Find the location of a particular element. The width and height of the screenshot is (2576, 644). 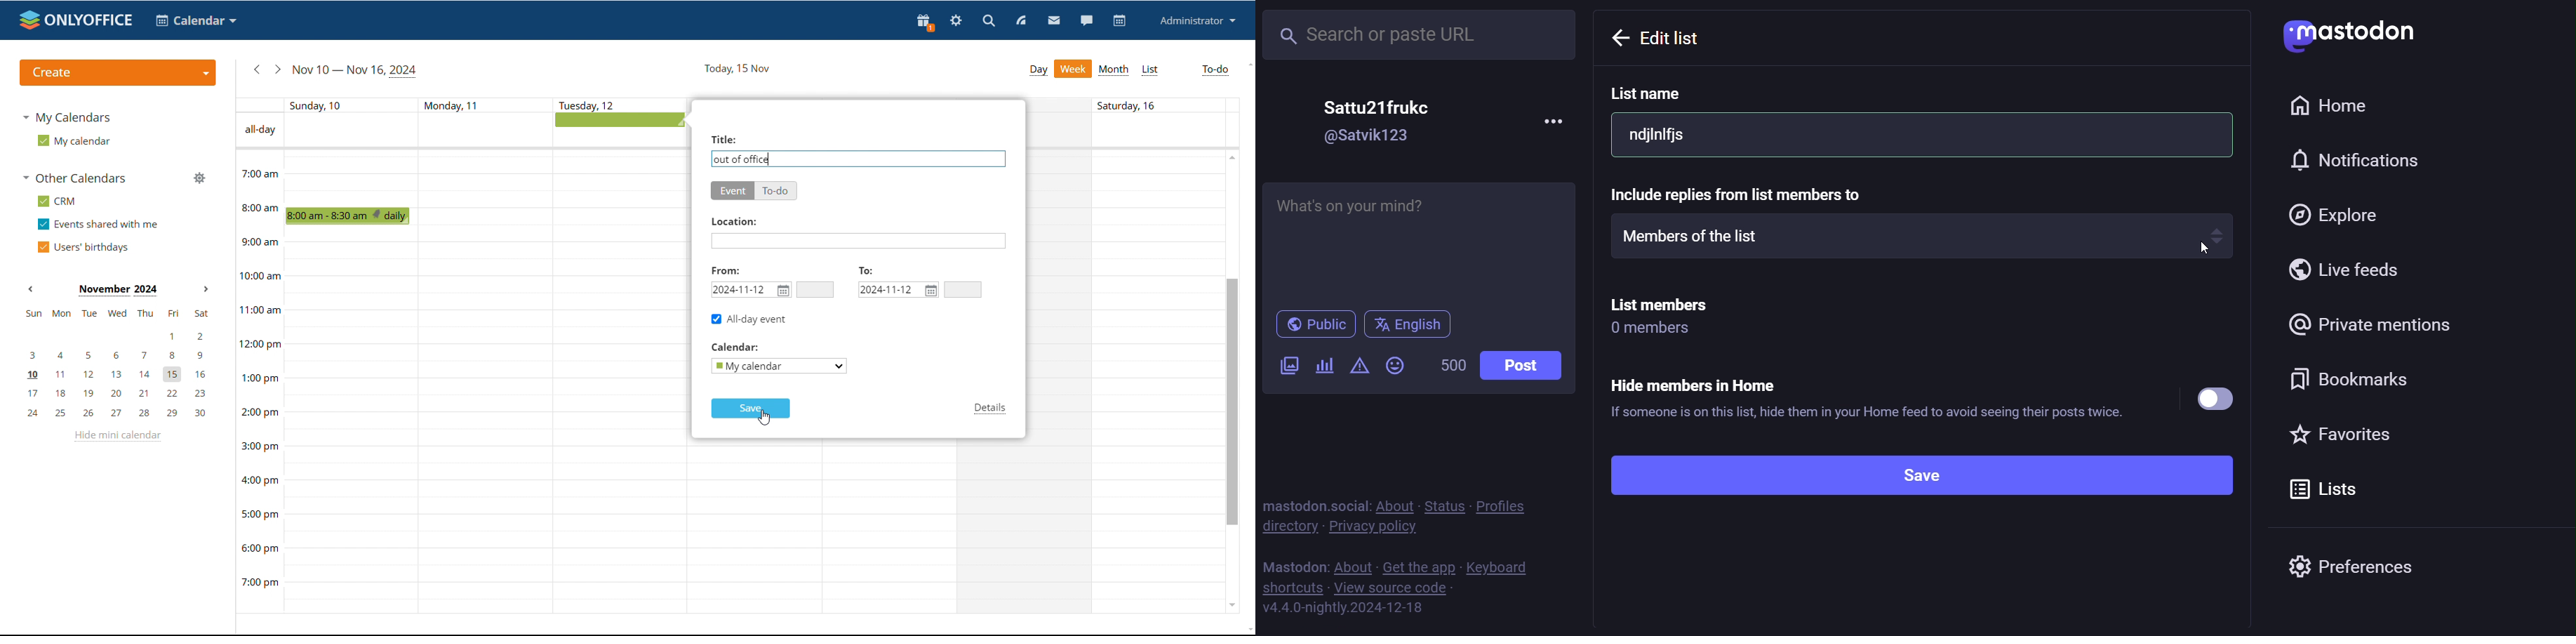

month view is located at coordinates (1115, 71).